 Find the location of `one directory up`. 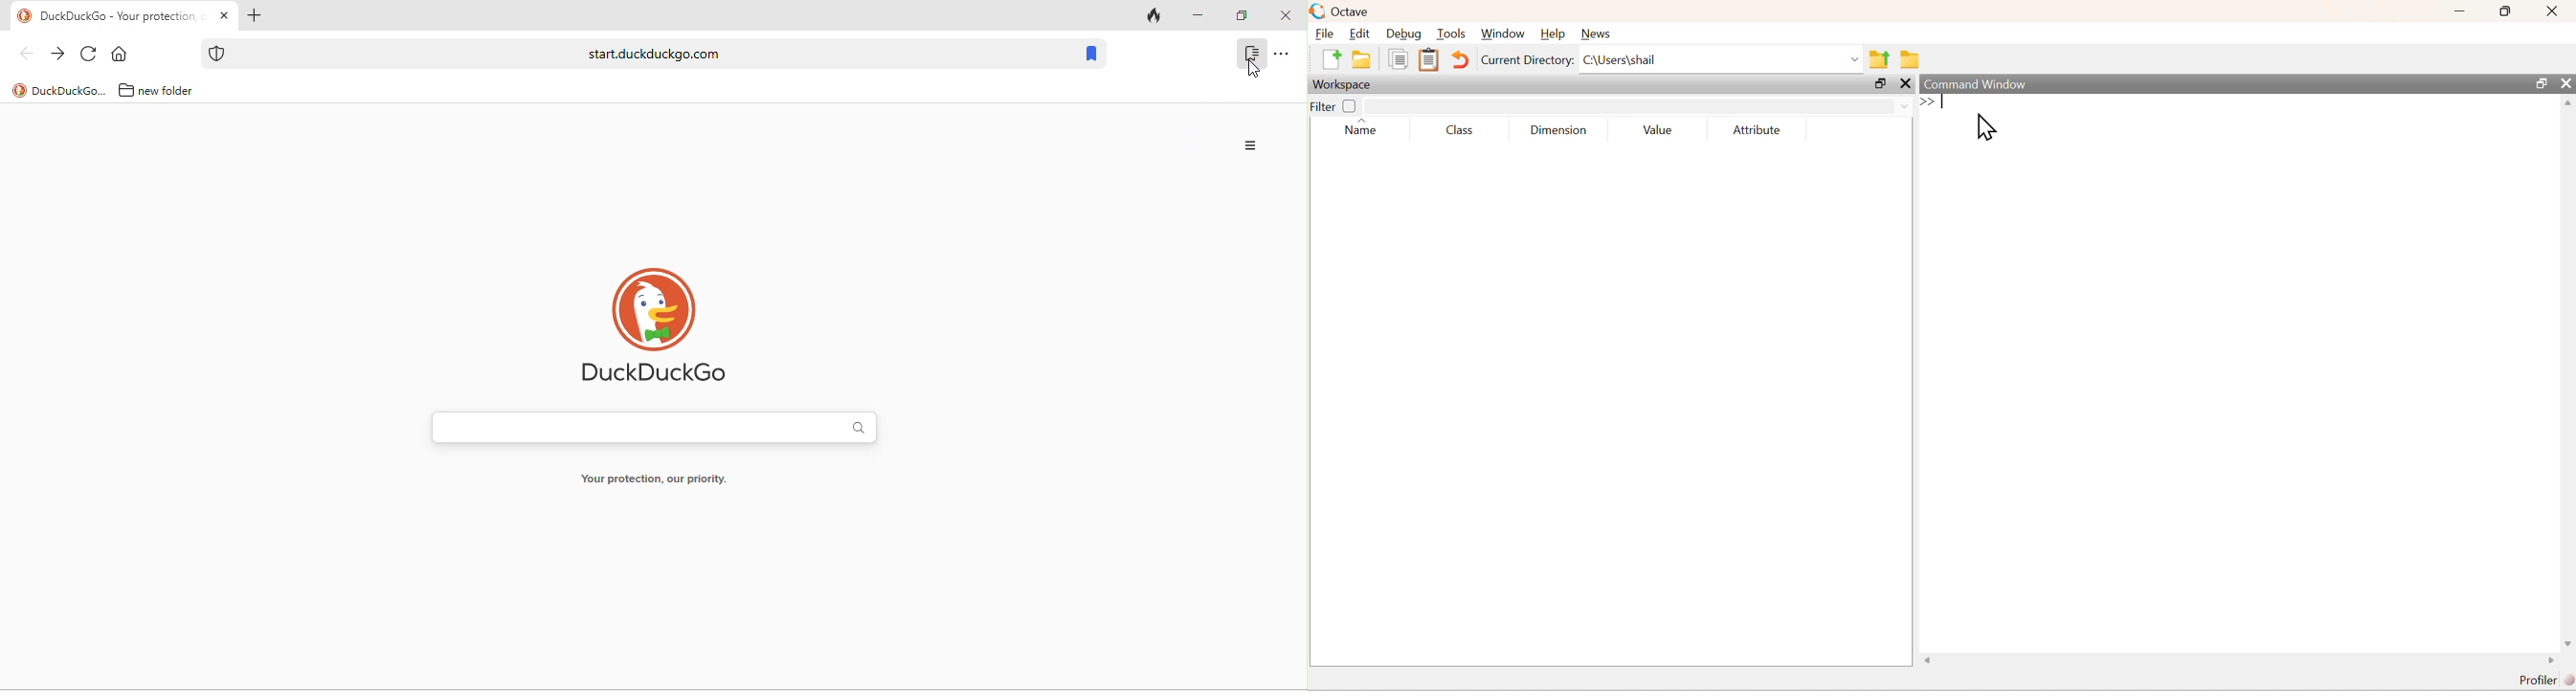

one directory up is located at coordinates (1880, 60).